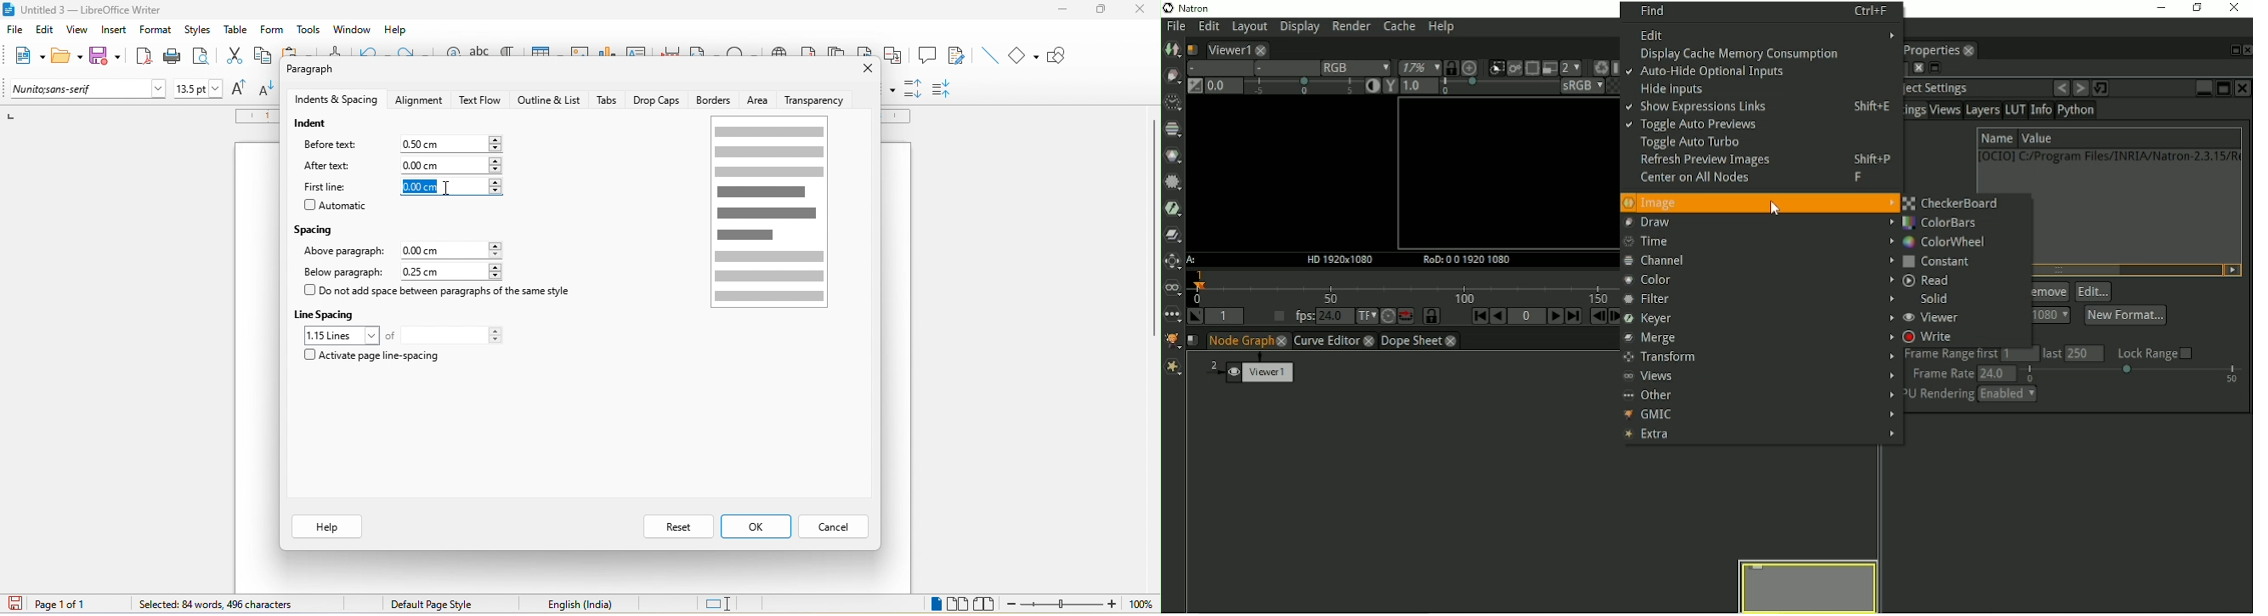 The height and width of the screenshot is (616, 2268). I want to click on Keyer, so click(1173, 207).